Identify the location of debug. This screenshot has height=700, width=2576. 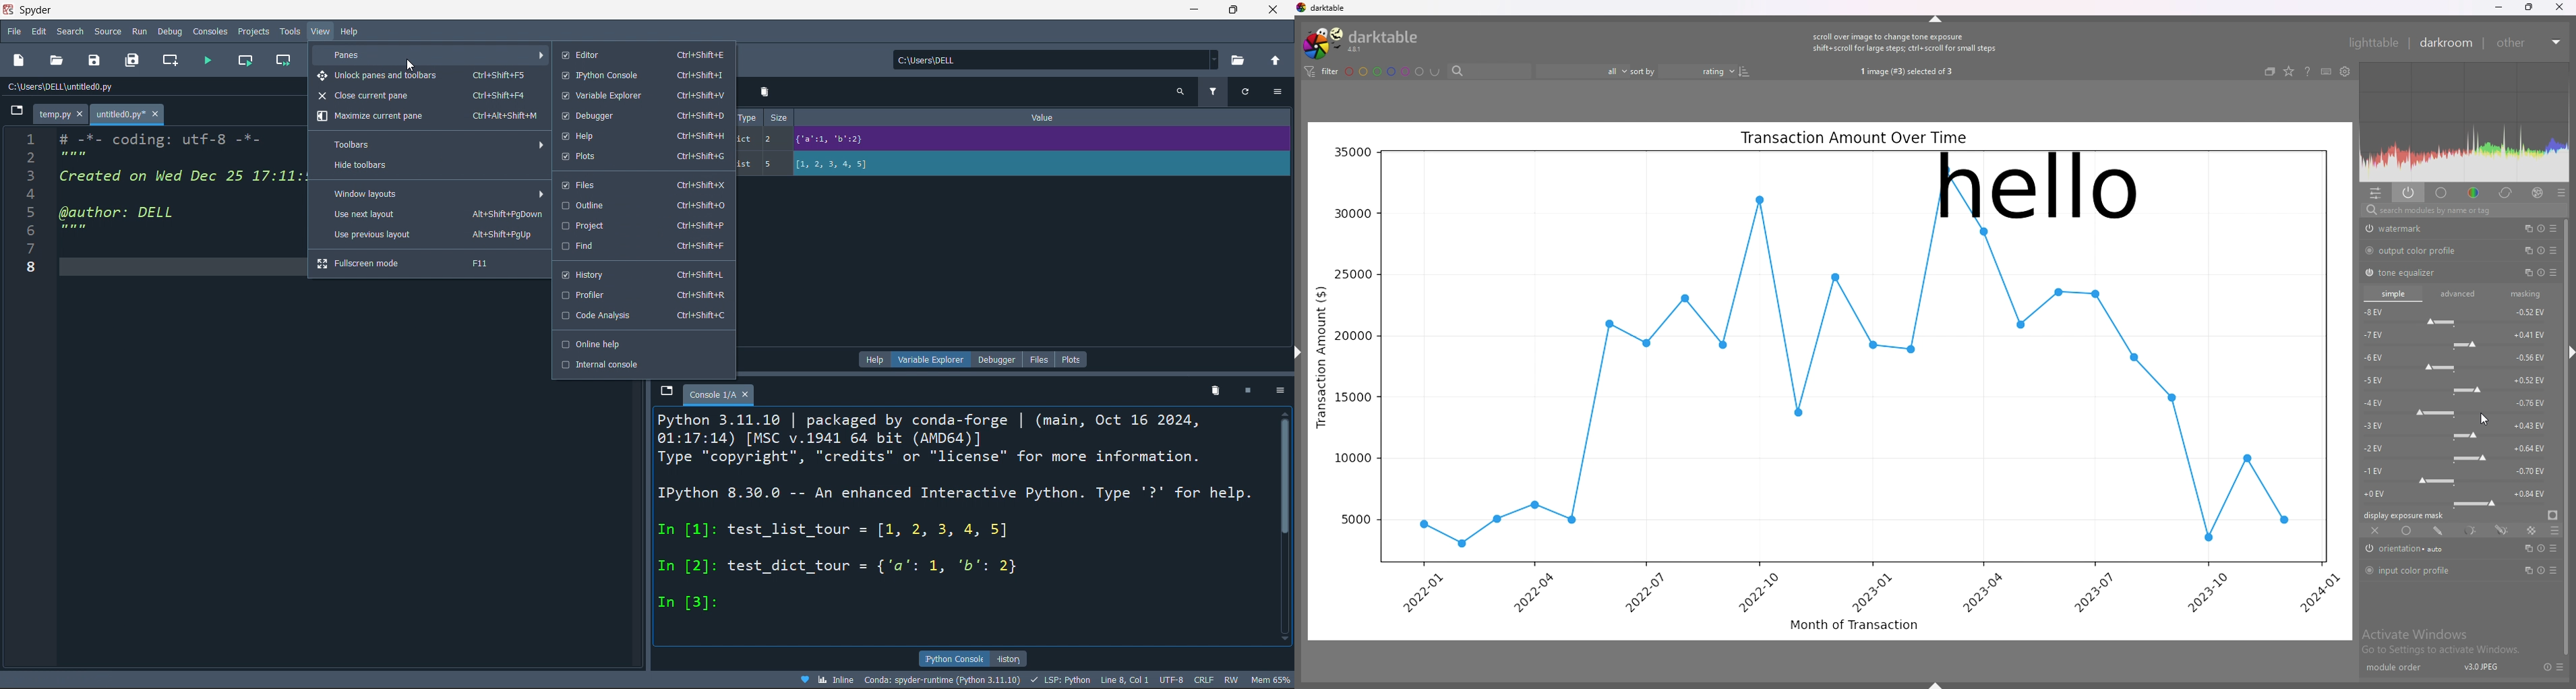
(169, 31).